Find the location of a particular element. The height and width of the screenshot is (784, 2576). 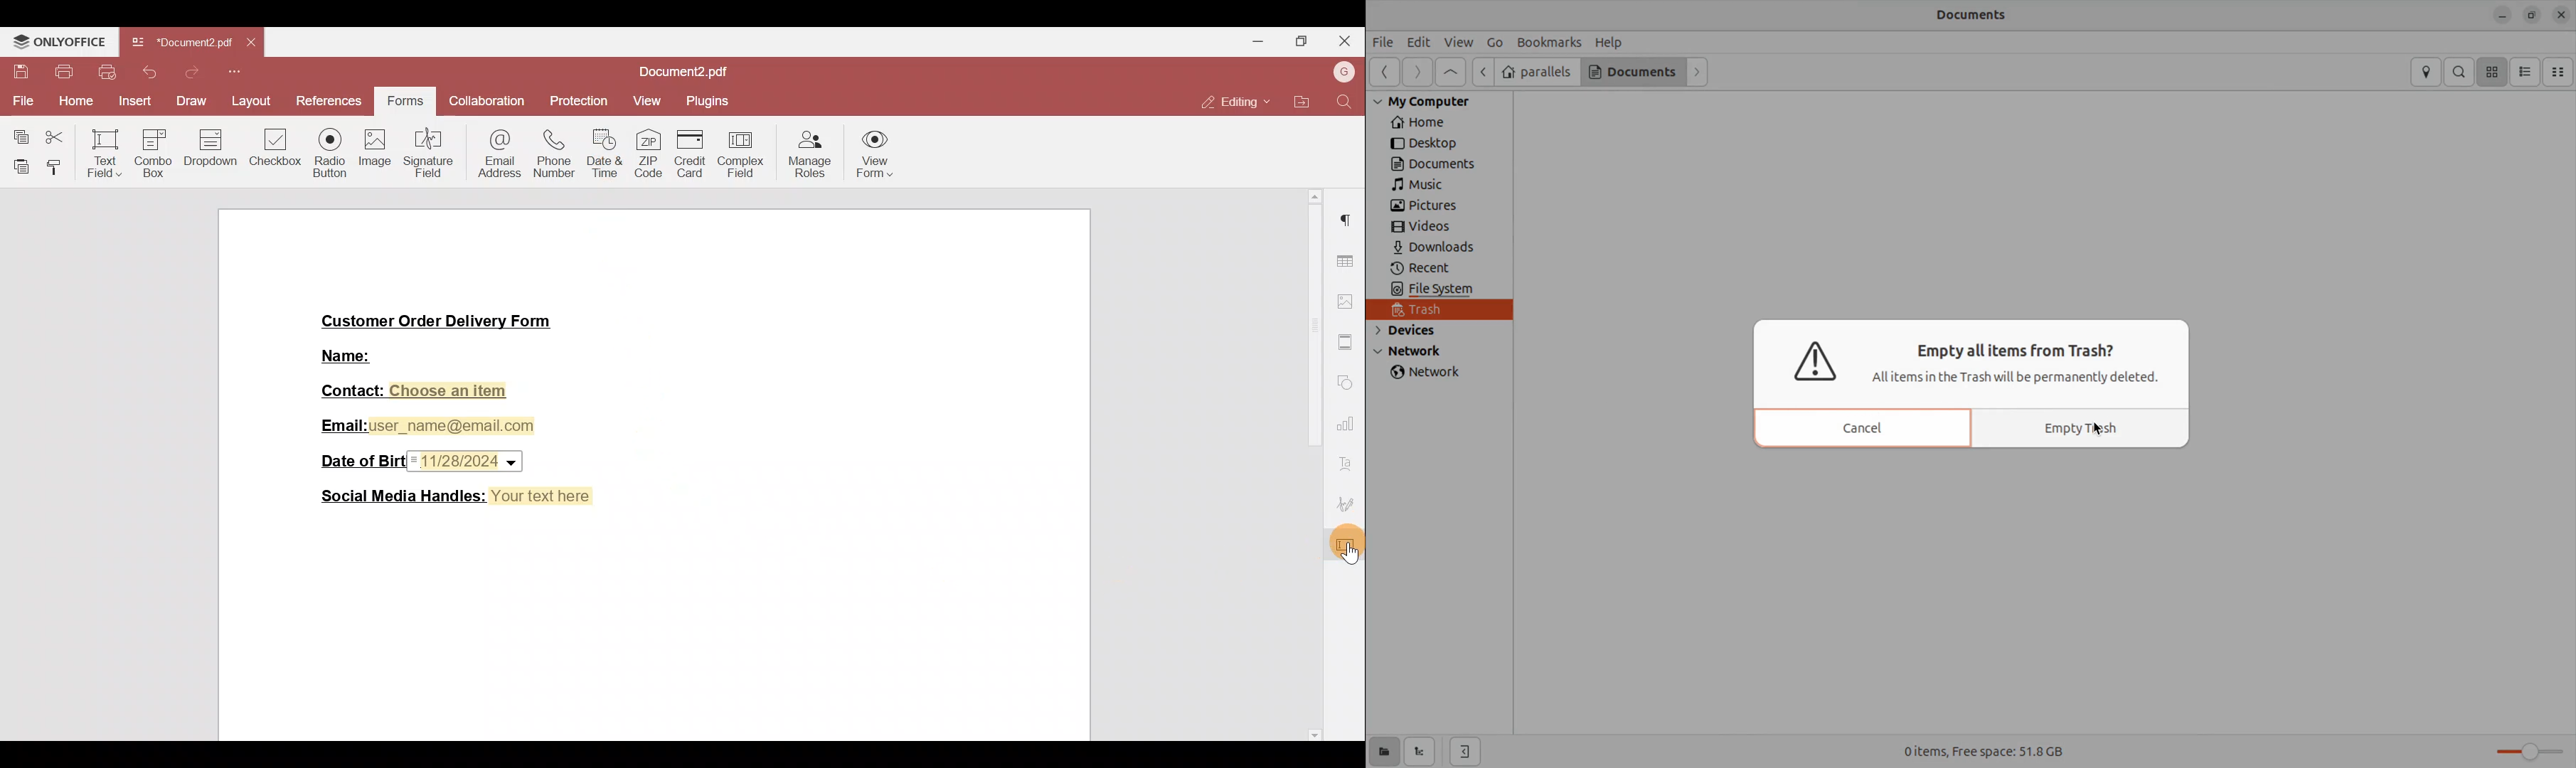

Radio button is located at coordinates (329, 149).